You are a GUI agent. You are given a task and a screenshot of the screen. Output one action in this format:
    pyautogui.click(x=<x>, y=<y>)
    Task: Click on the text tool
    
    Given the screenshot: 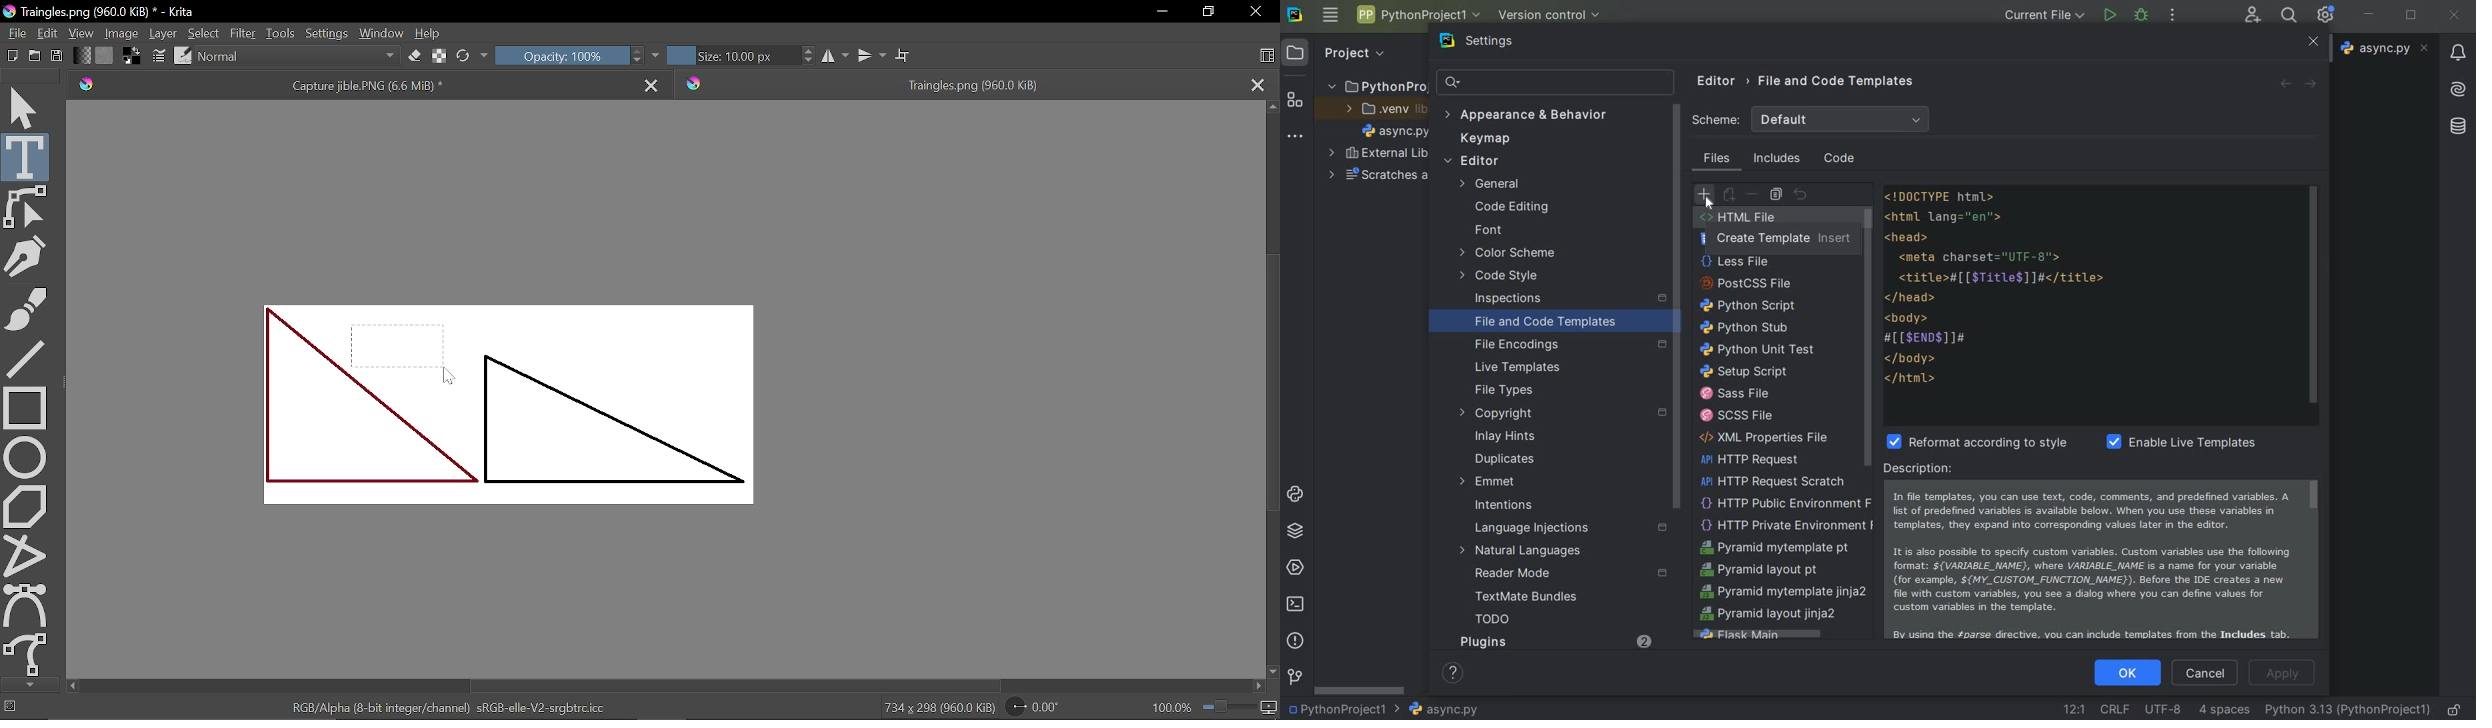 What is the action you would take?
    pyautogui.click(x=26, y=157)
    